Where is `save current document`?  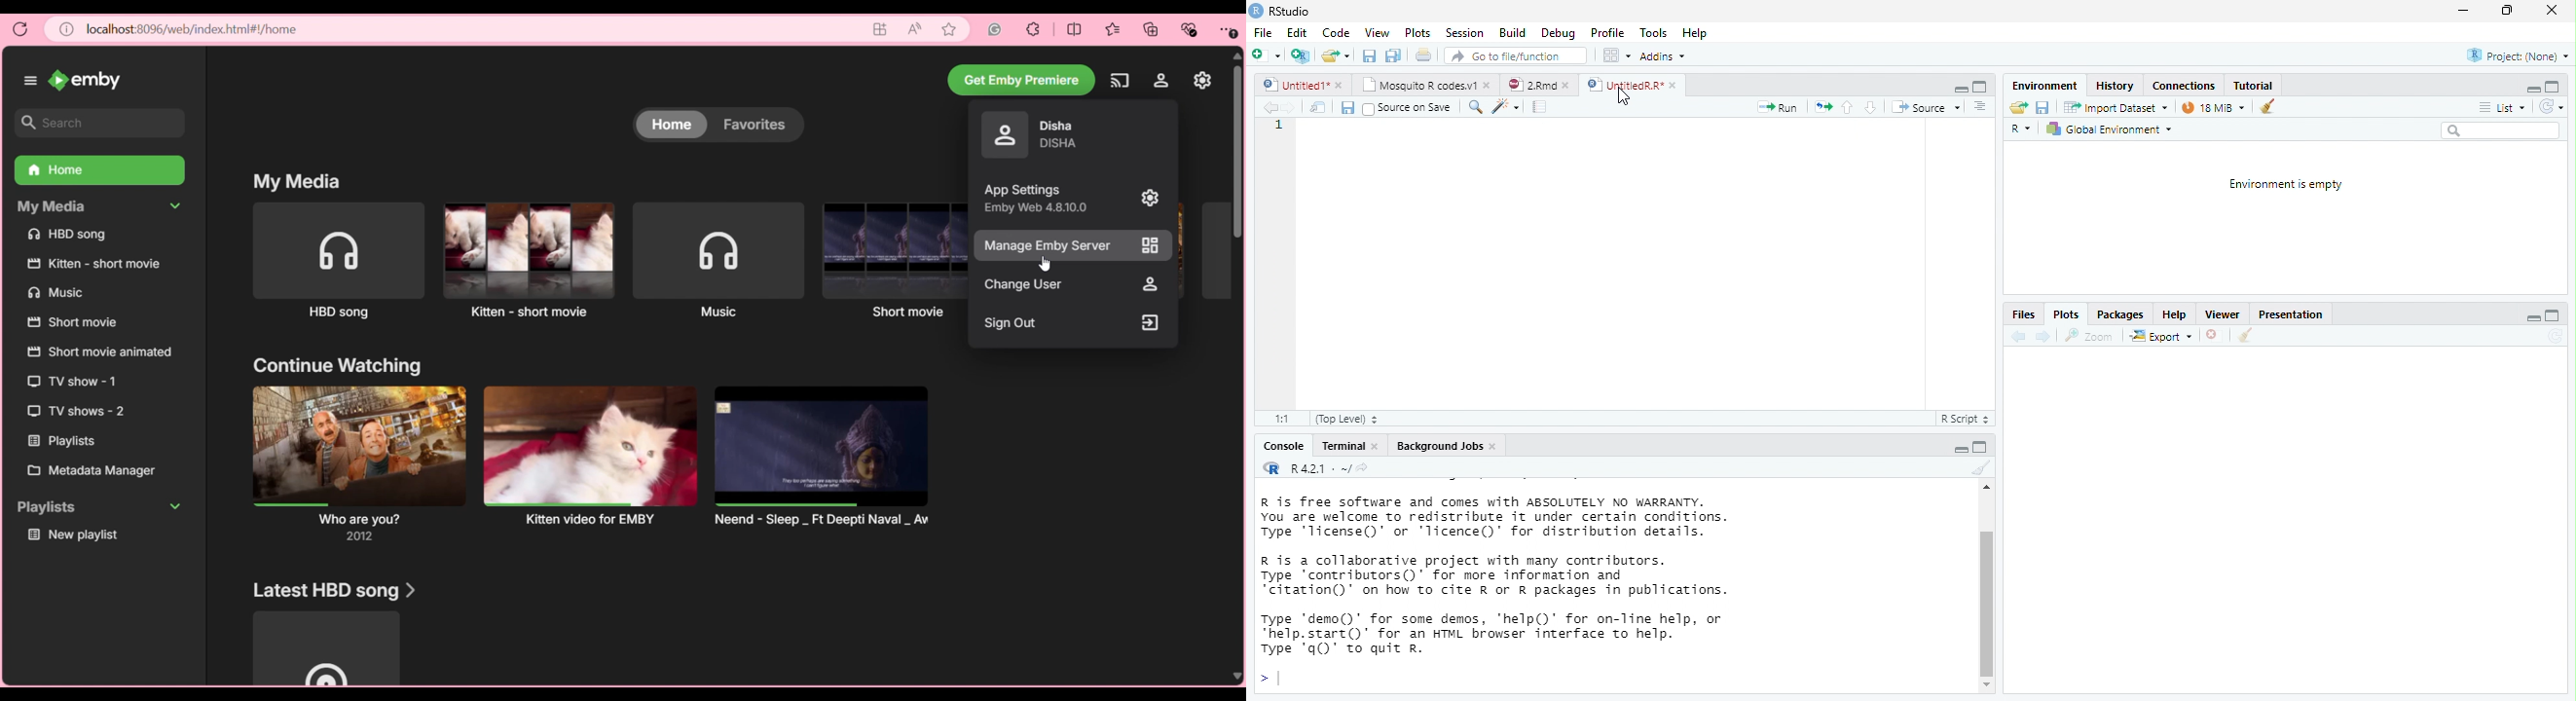
save current document is located at coordinates (2043, 108).